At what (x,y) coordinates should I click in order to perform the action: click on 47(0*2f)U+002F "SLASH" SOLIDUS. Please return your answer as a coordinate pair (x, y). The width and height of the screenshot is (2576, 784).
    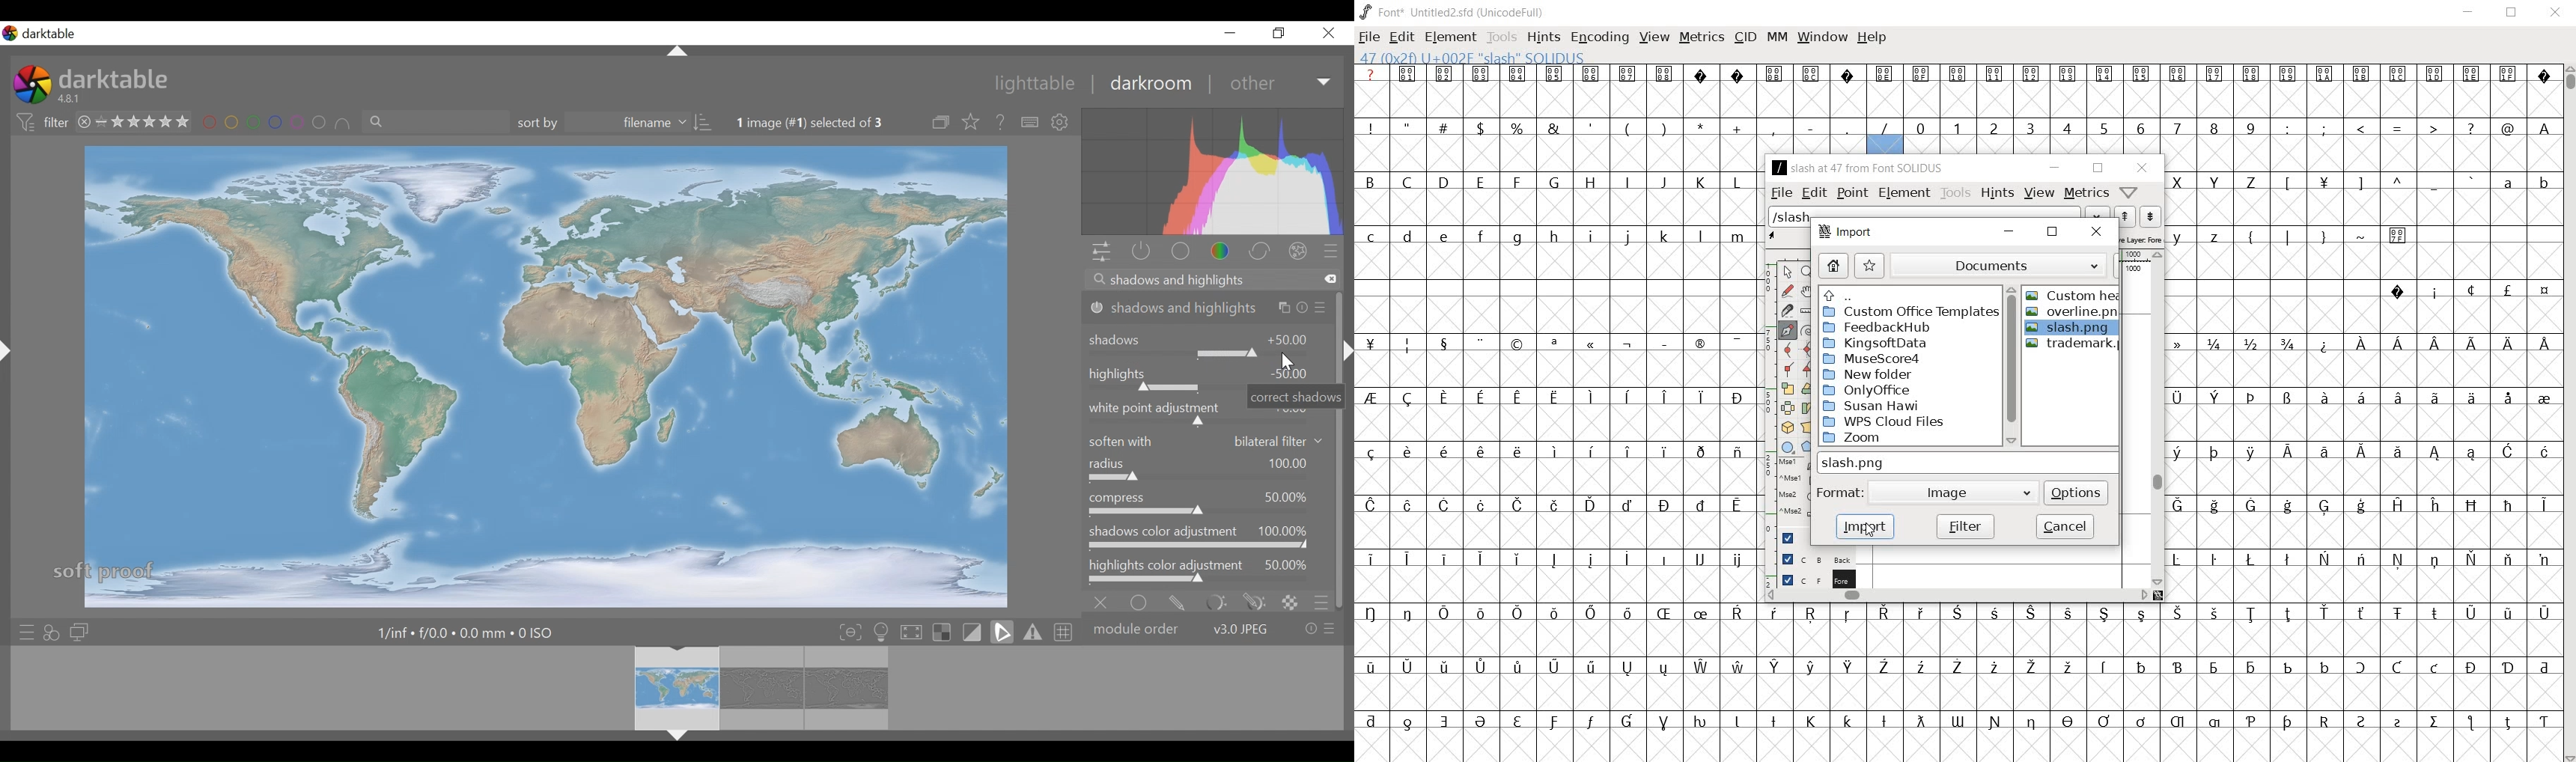
    Looking at the image, I should click on (1472, 57).